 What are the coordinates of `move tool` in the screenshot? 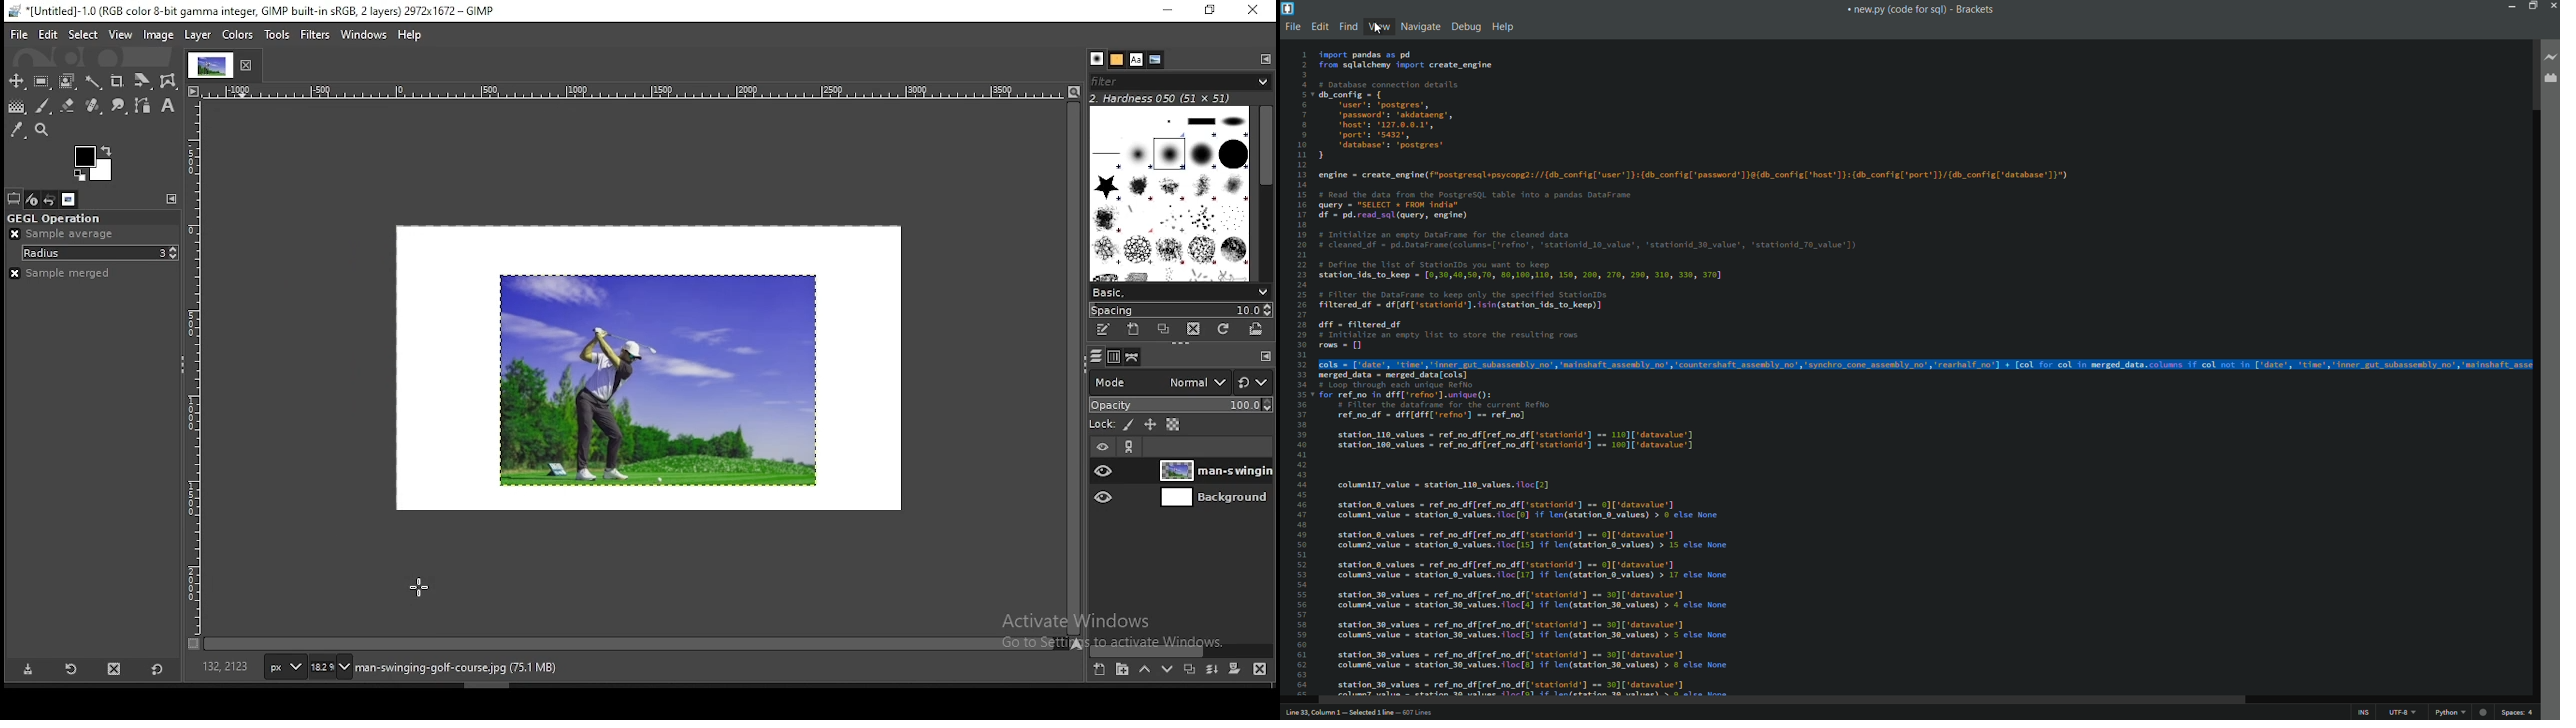 It's located at (16, 80).